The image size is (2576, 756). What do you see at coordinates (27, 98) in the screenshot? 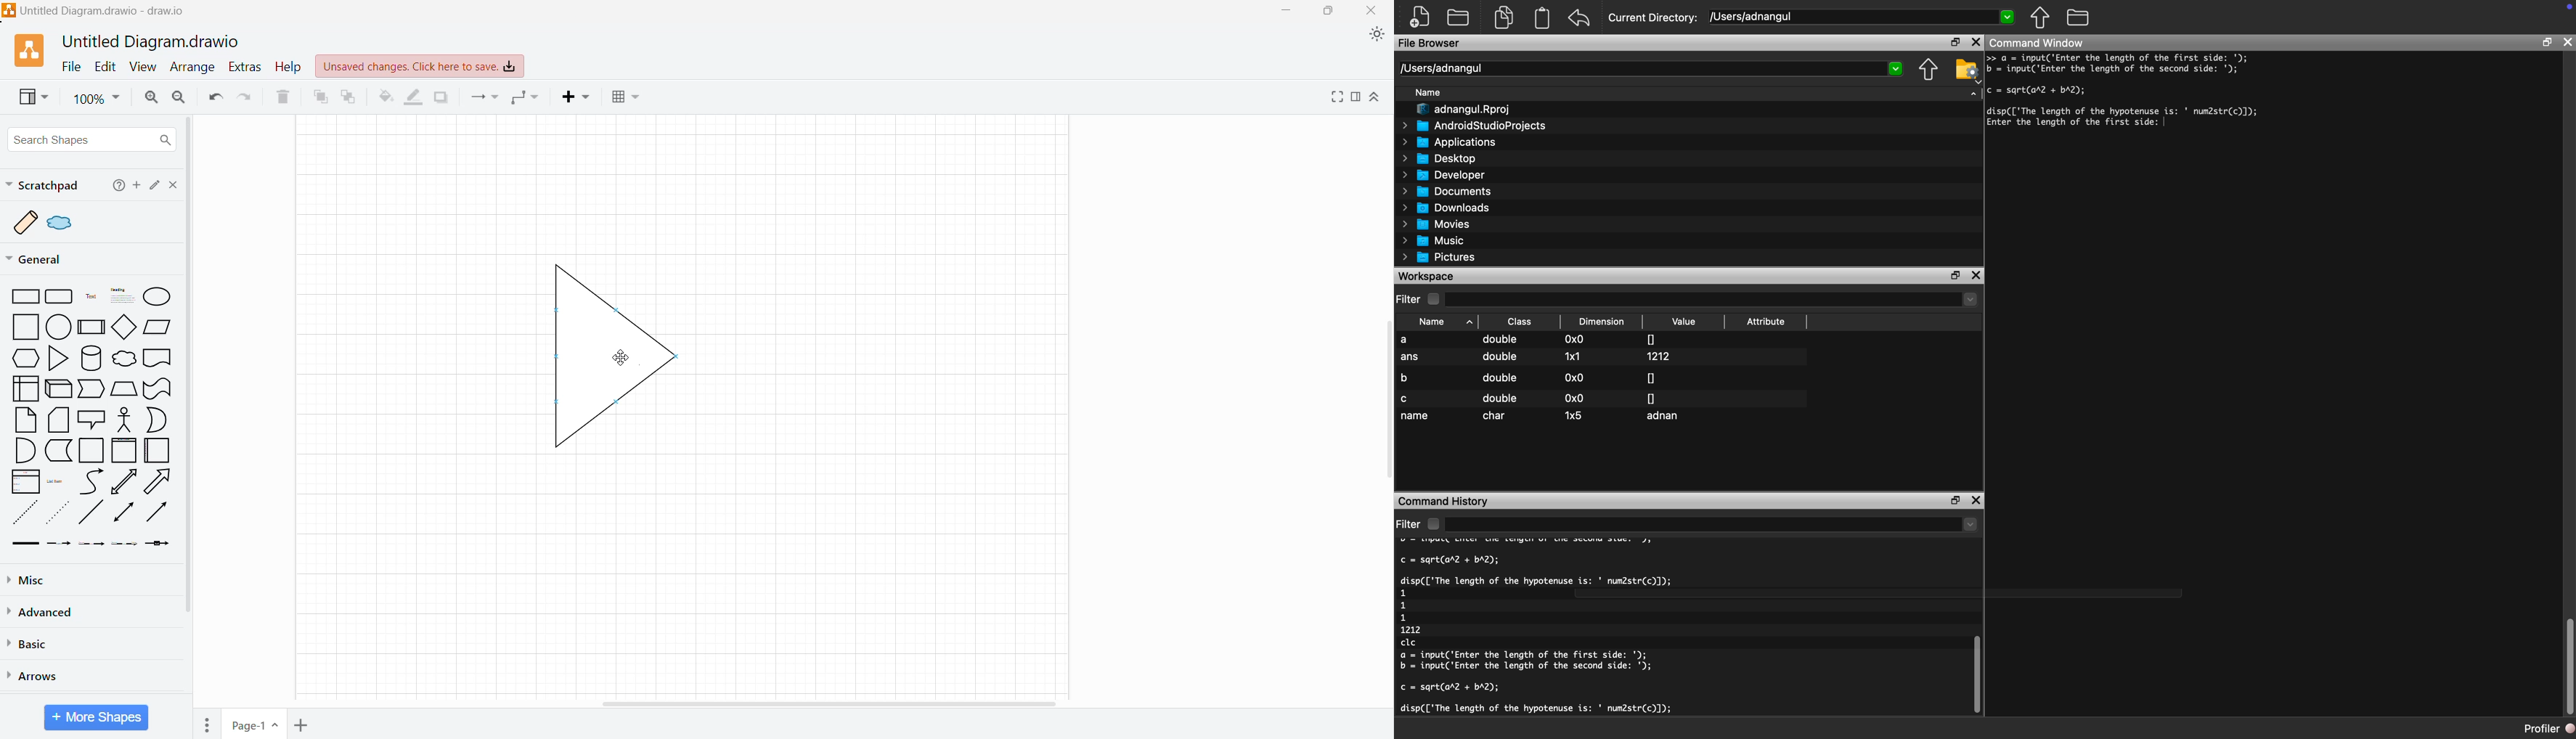
I see `View` at bounding box center [27, 98].